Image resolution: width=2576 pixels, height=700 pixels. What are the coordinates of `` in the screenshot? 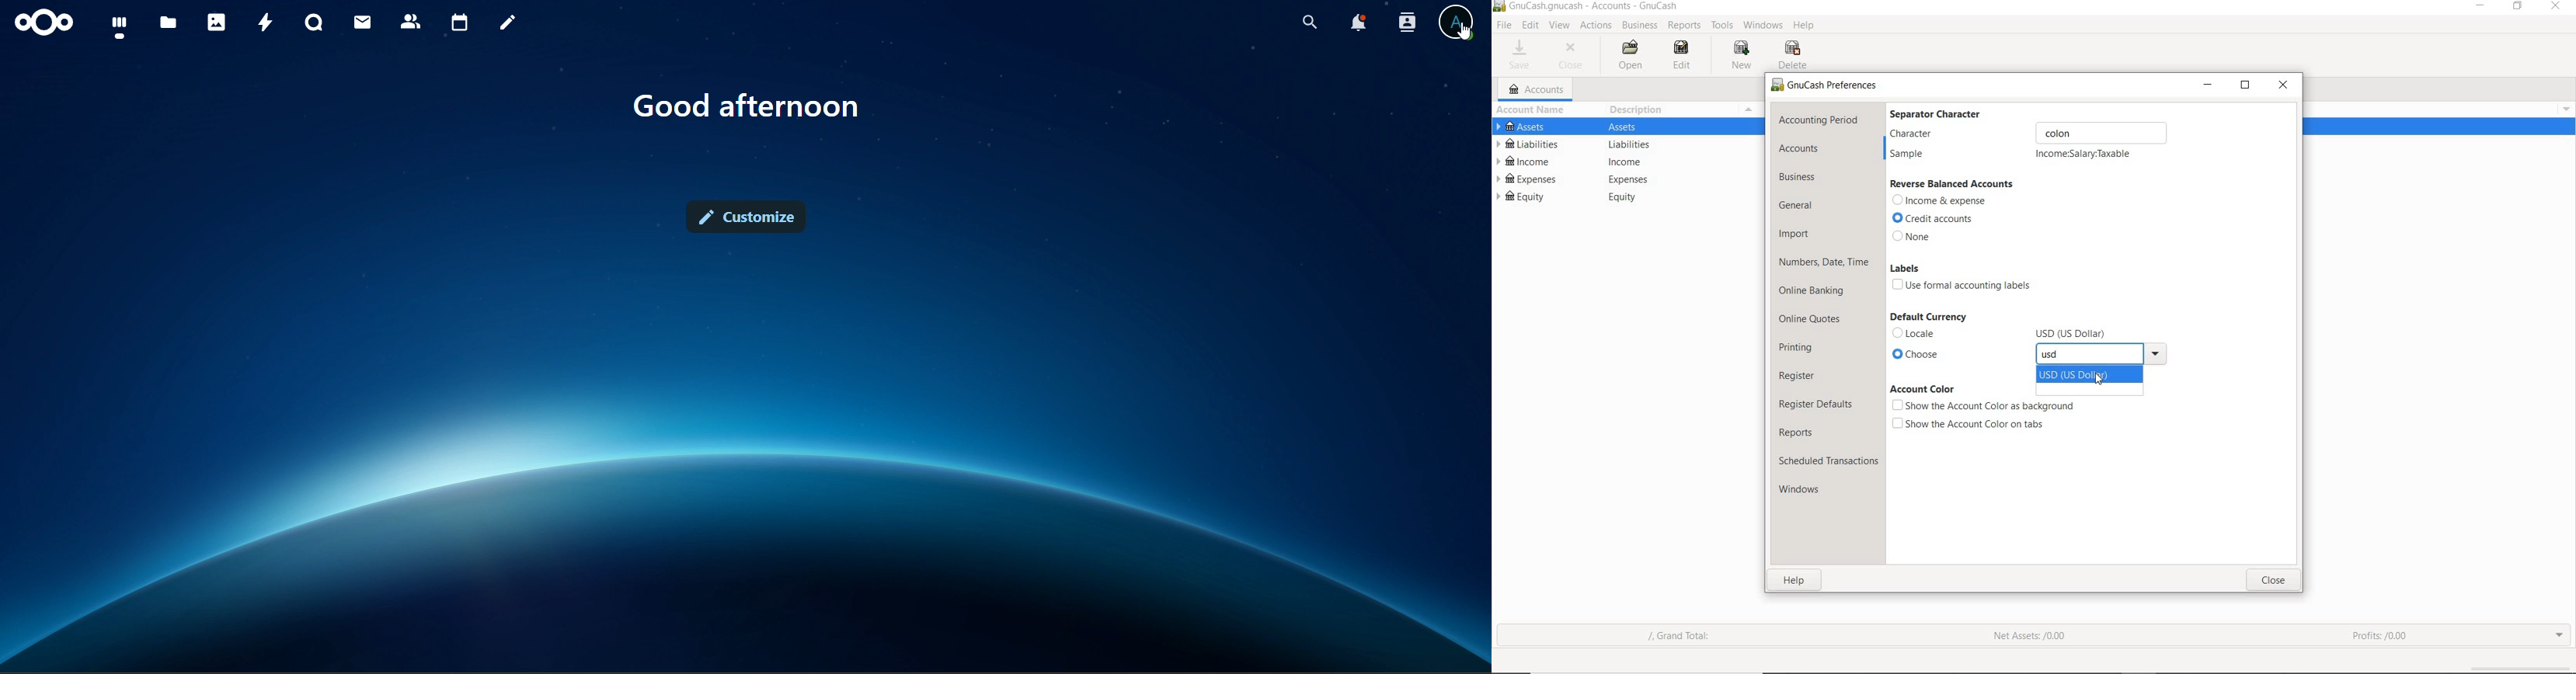 It's located at (1633, 162).